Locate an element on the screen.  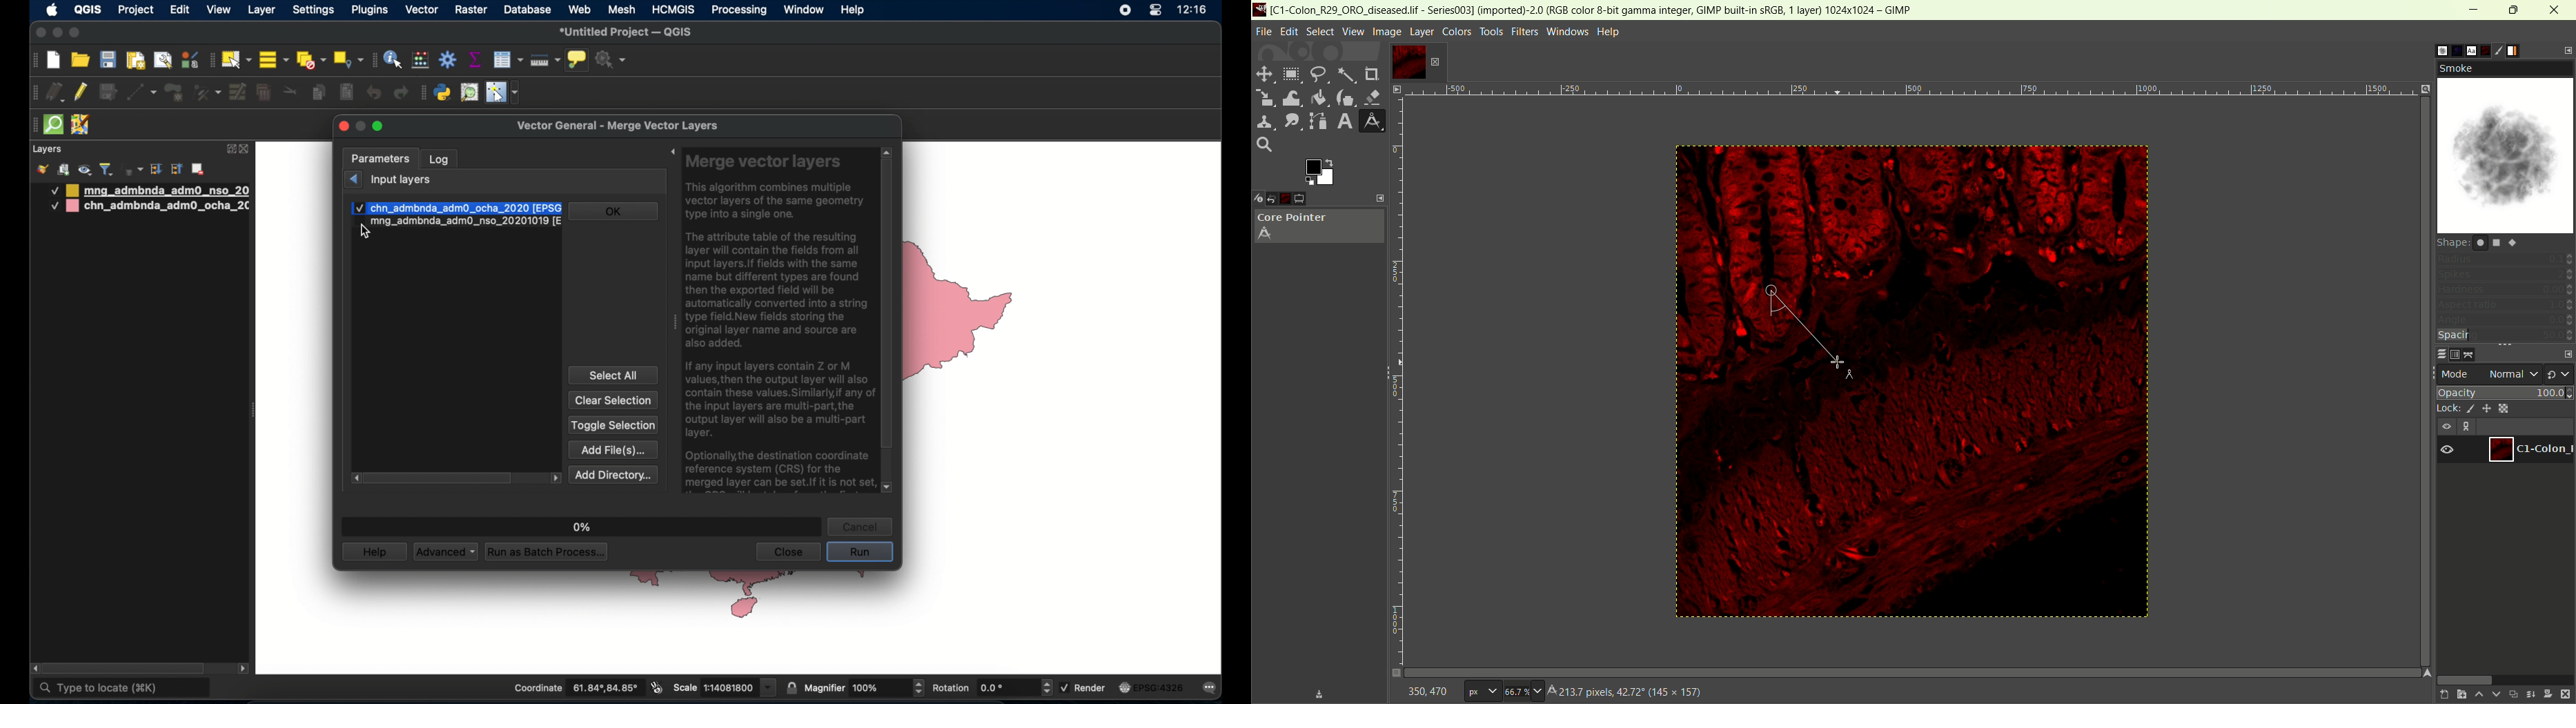
undo is located at coordinates (375, 93).